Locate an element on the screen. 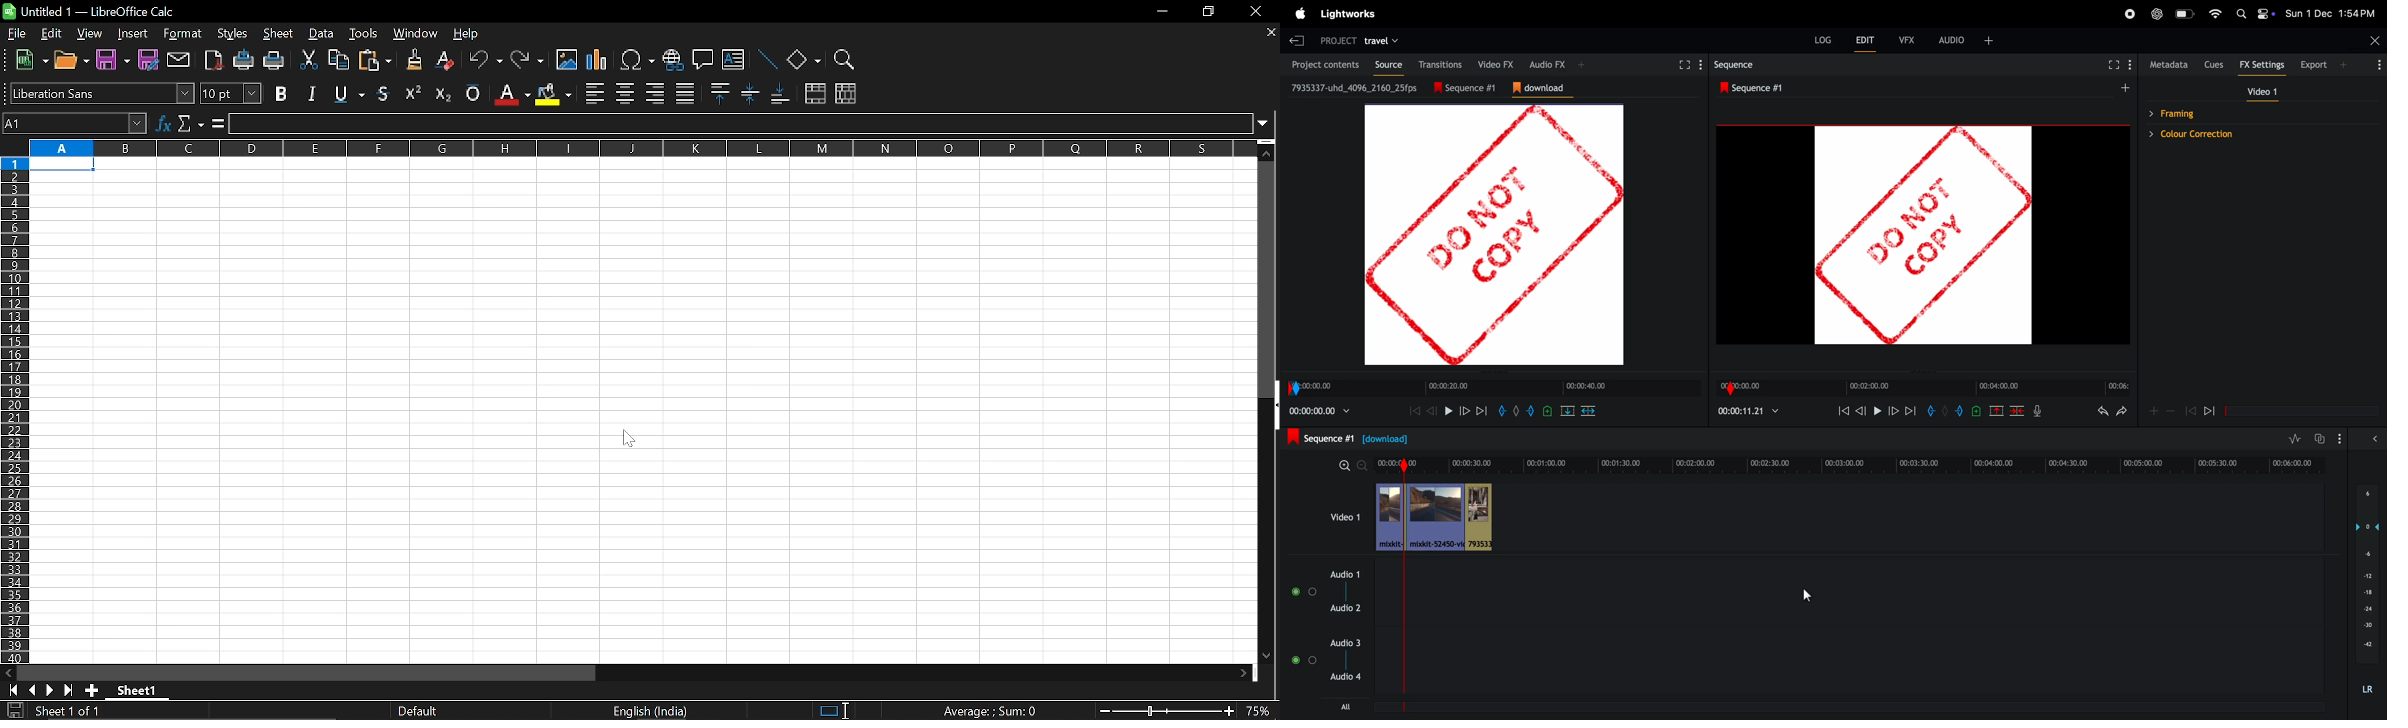 This screenshot has width=2408, height=728. framing is located at coordinates (2256, 113).